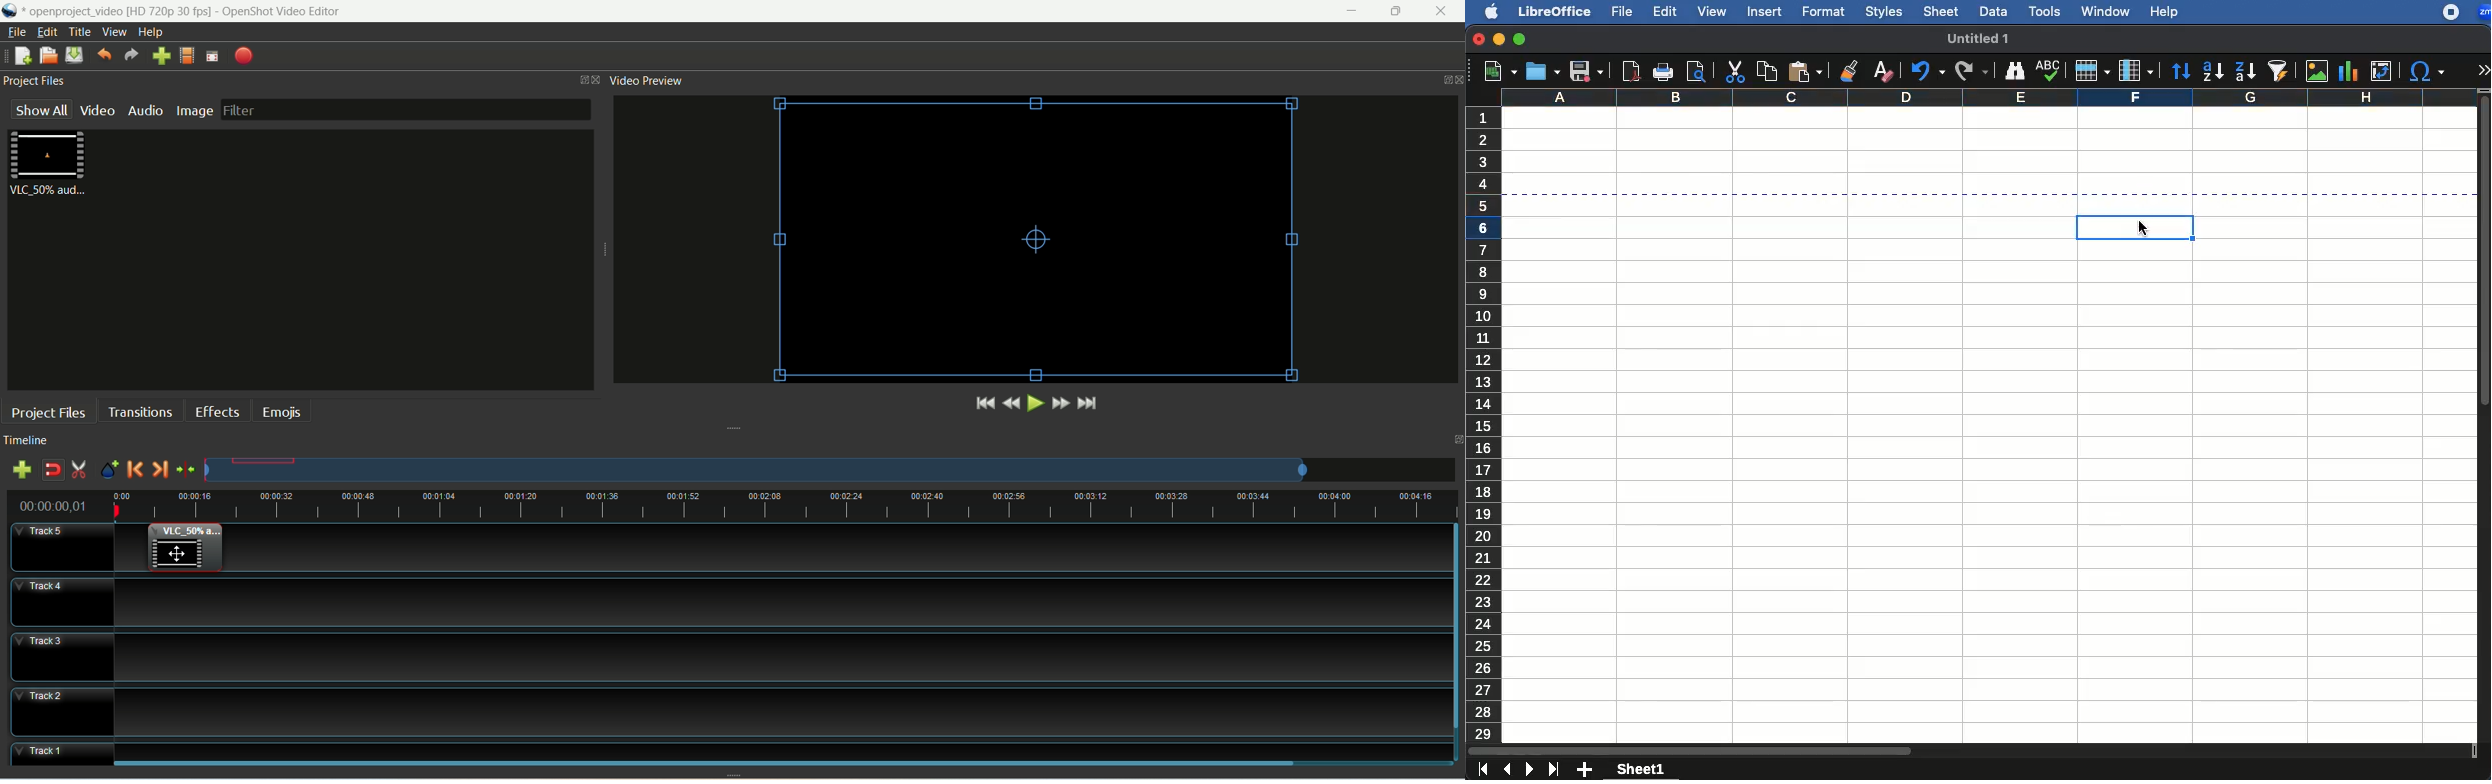 Image resolution: width=2492 pixels, height=784 pixels. I want to click on minimize, so click(1498, 39).